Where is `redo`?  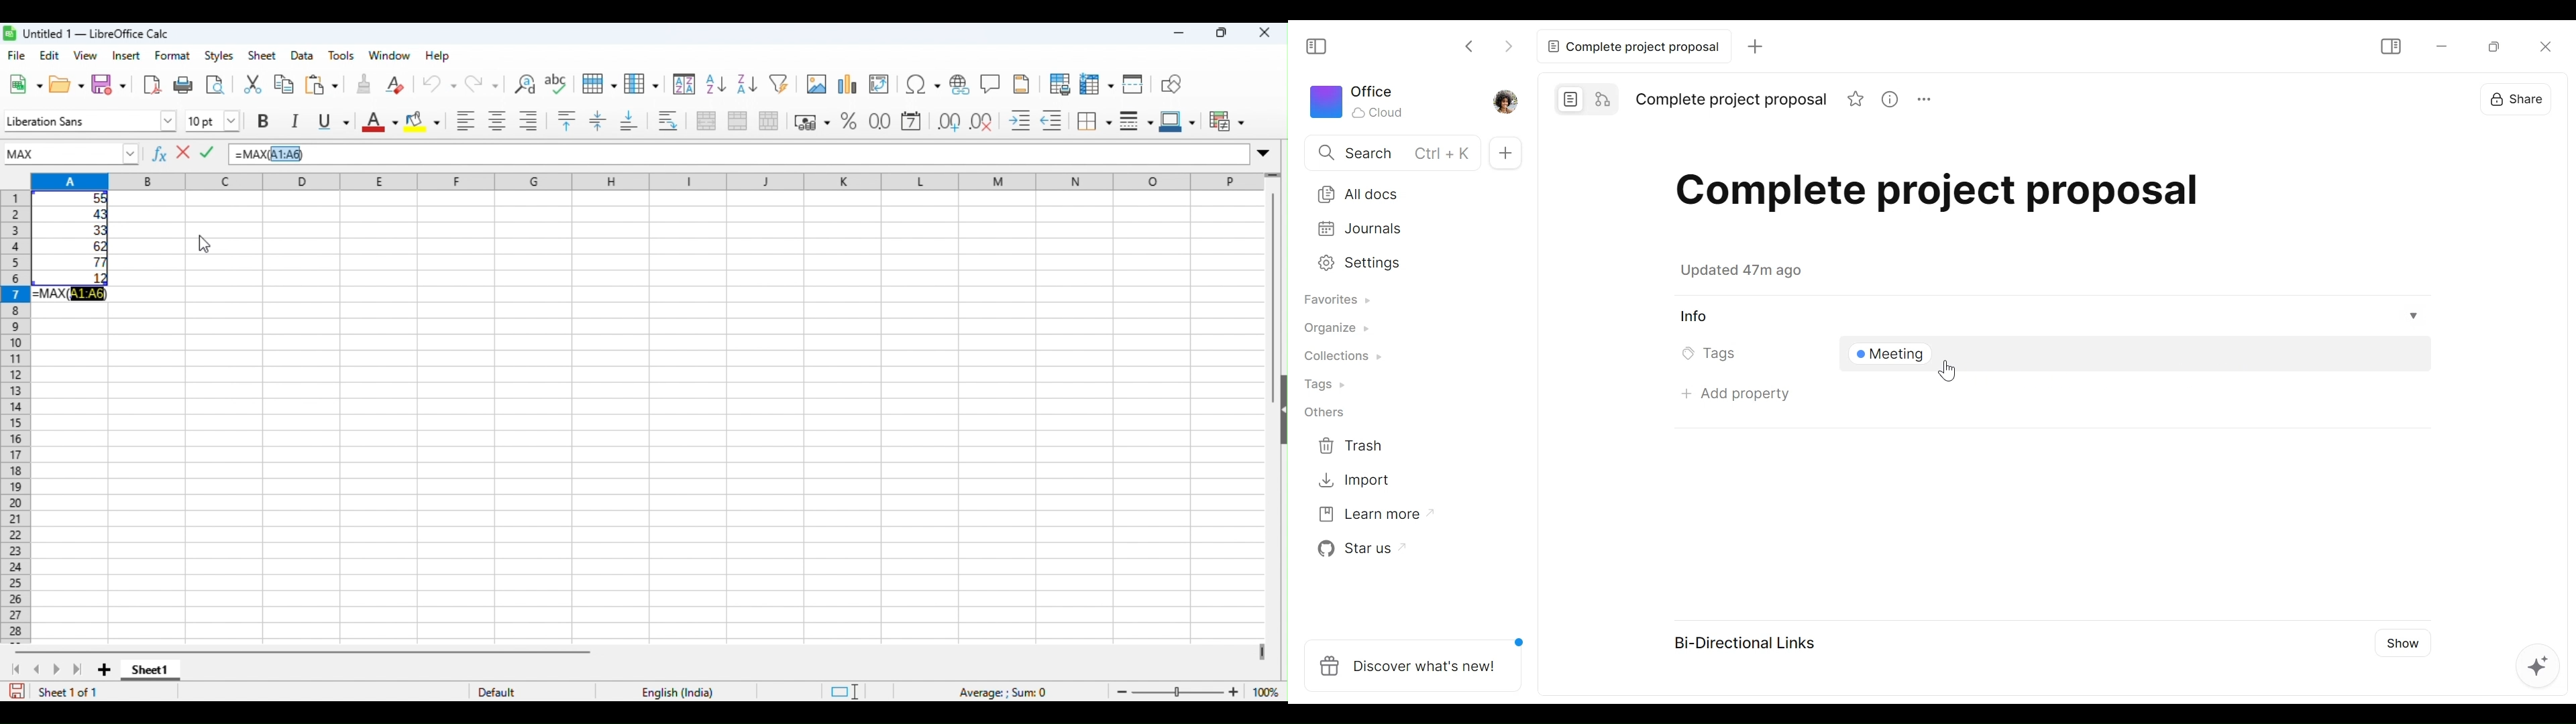
redo is located at coordinates (484, 85).